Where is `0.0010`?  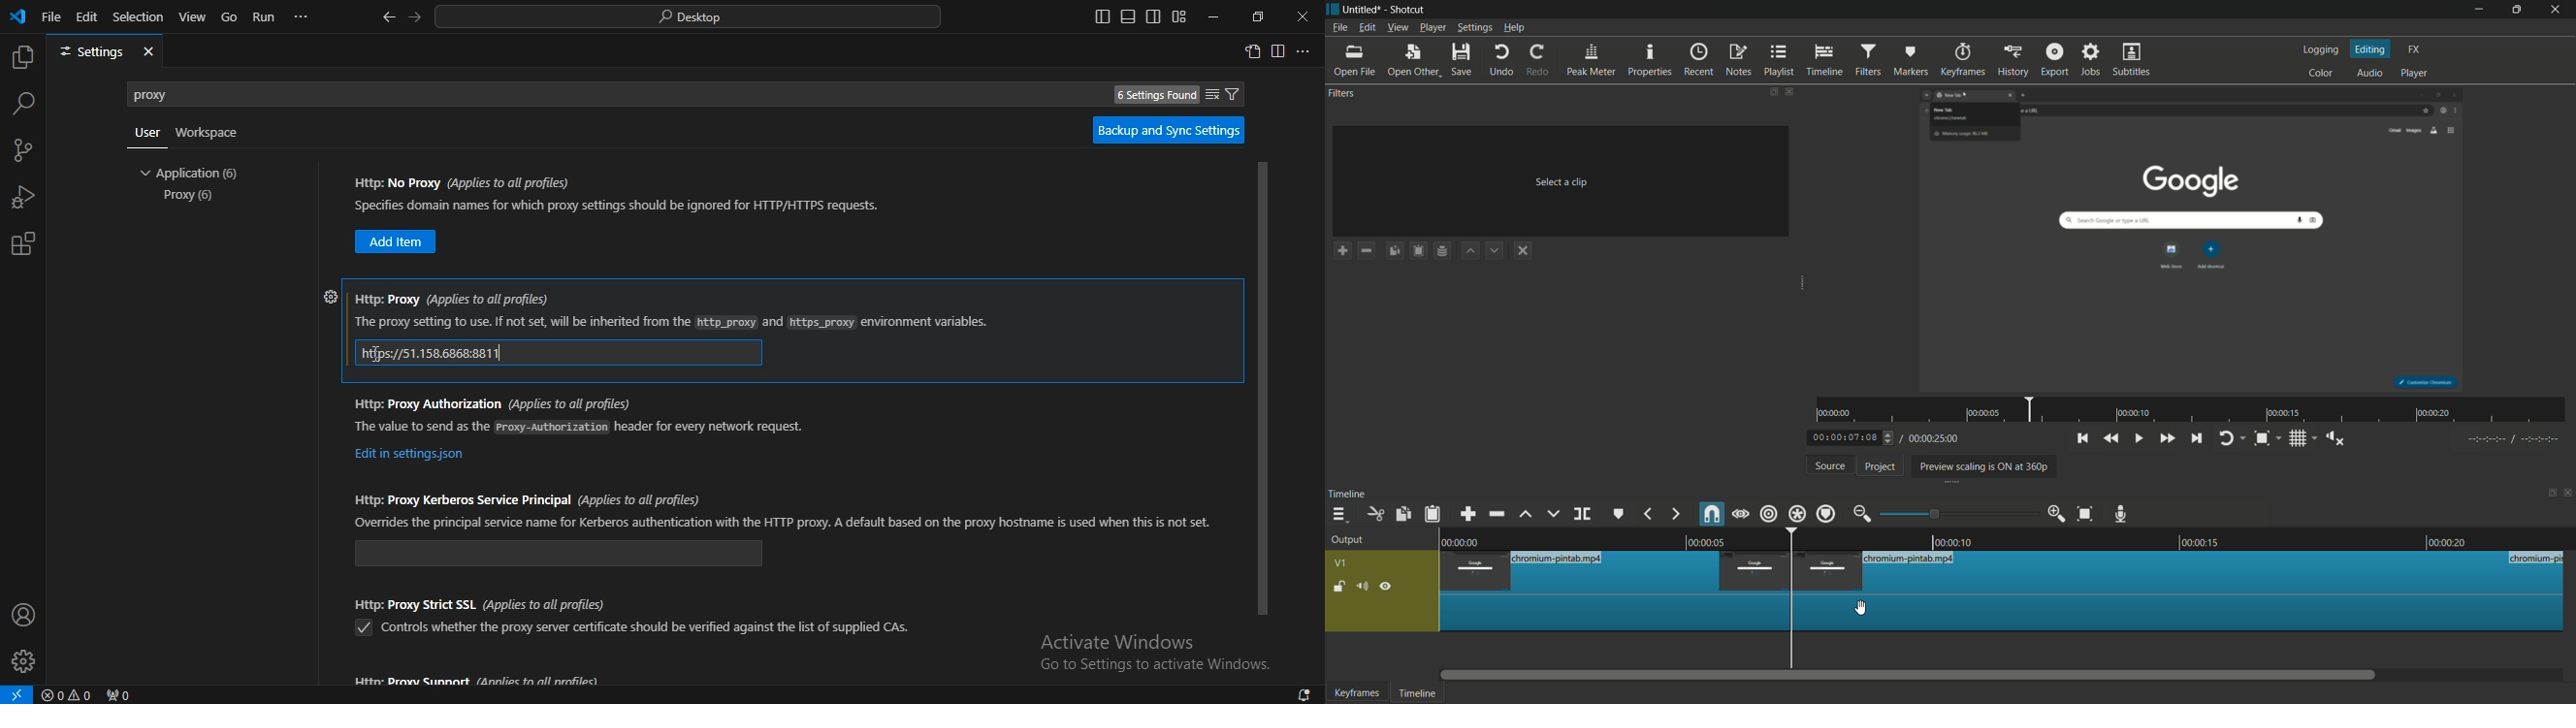 0.0010 is located at coordinates (1955, 540).